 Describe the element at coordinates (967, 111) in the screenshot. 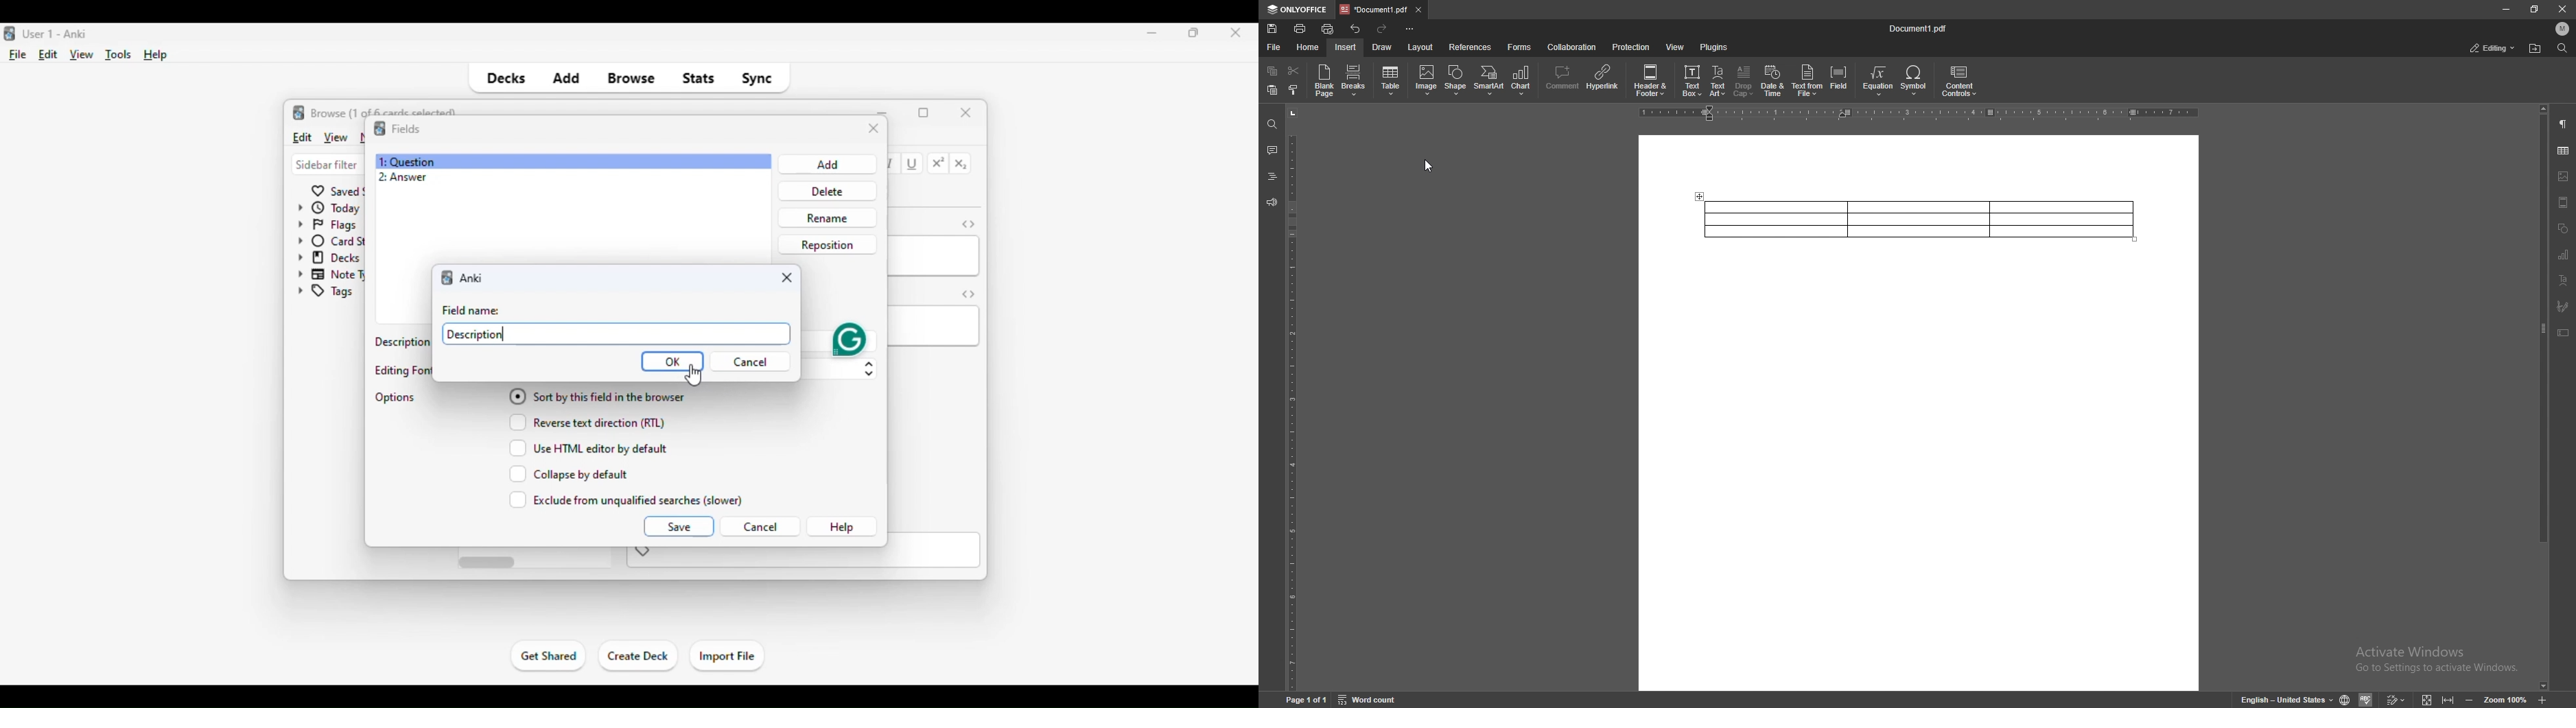

I see `close` at that location.